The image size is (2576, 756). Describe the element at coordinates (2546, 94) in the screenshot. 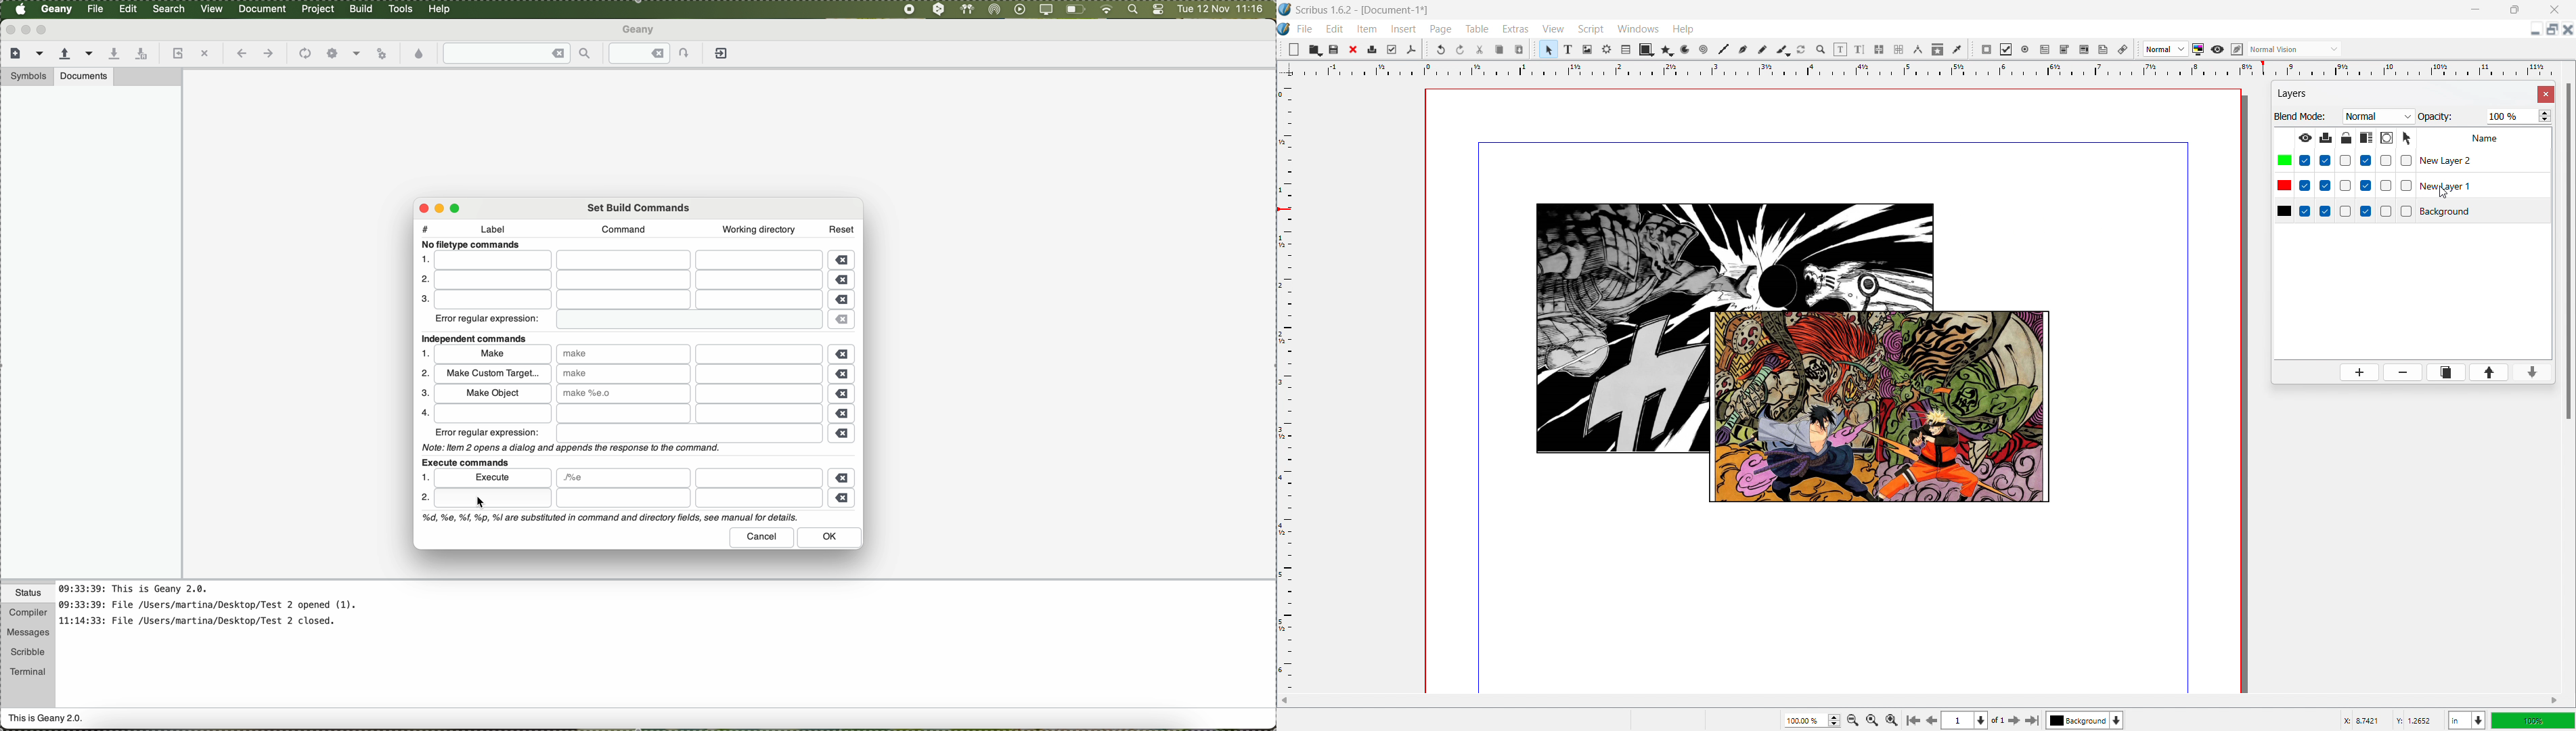

I see `close settings` at that location.